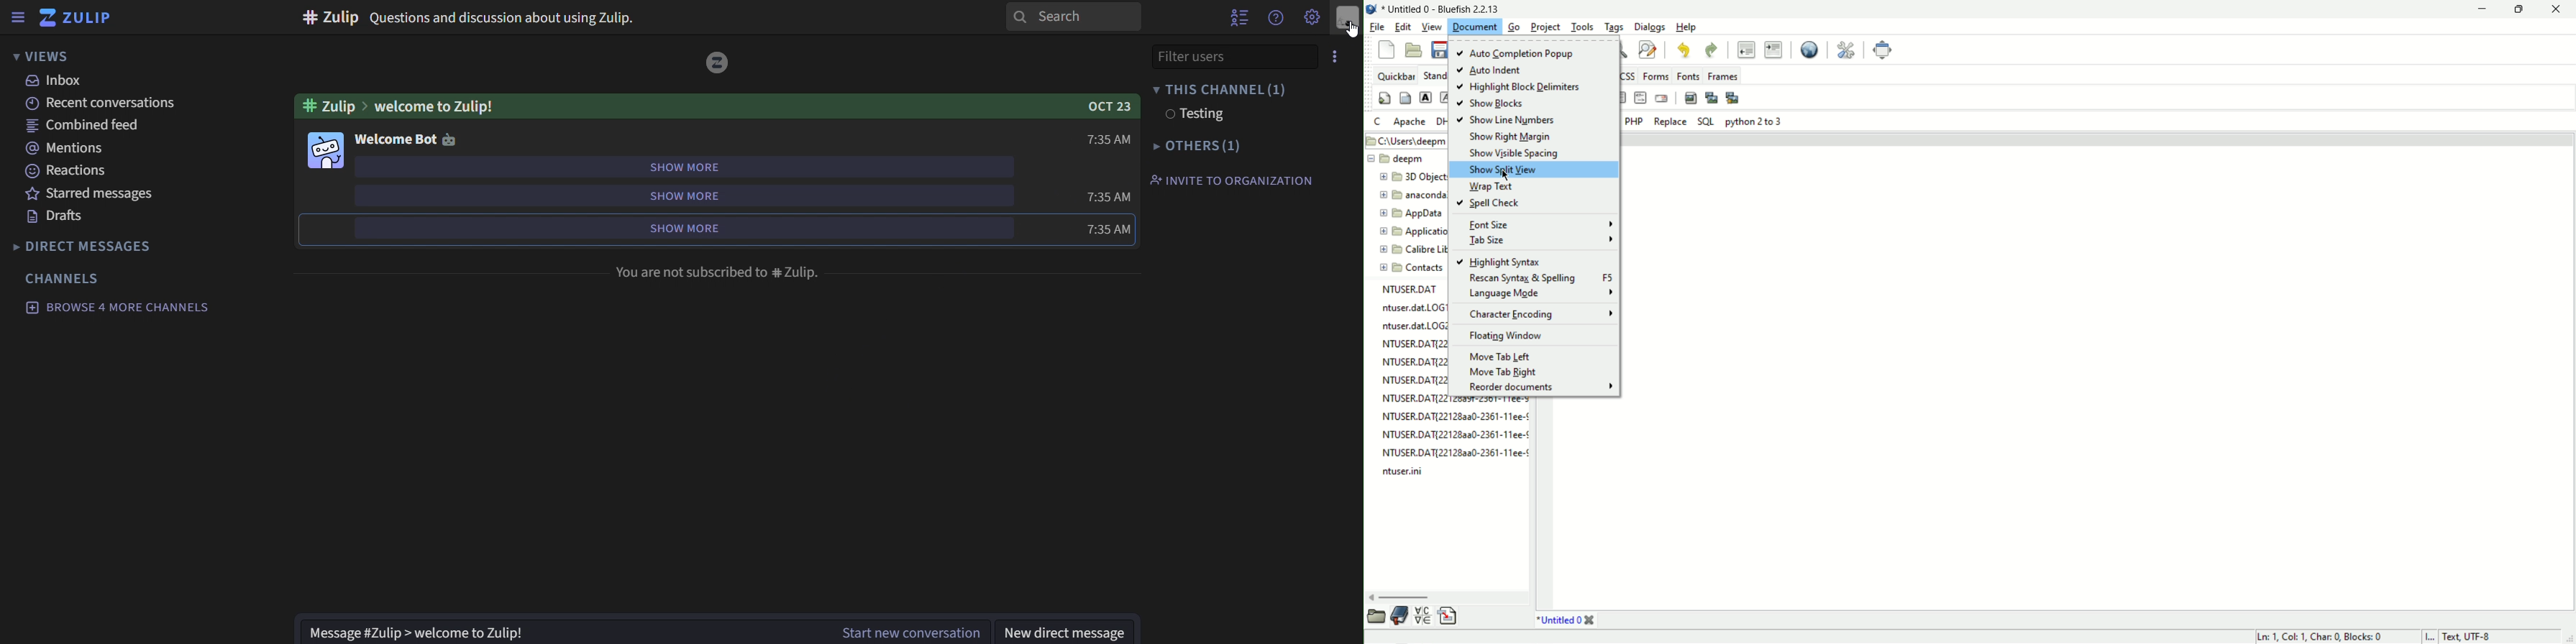  What do you see at coordinates (64, 278) in the screenshot?
I see `channels` at bounding box center [64, 278].